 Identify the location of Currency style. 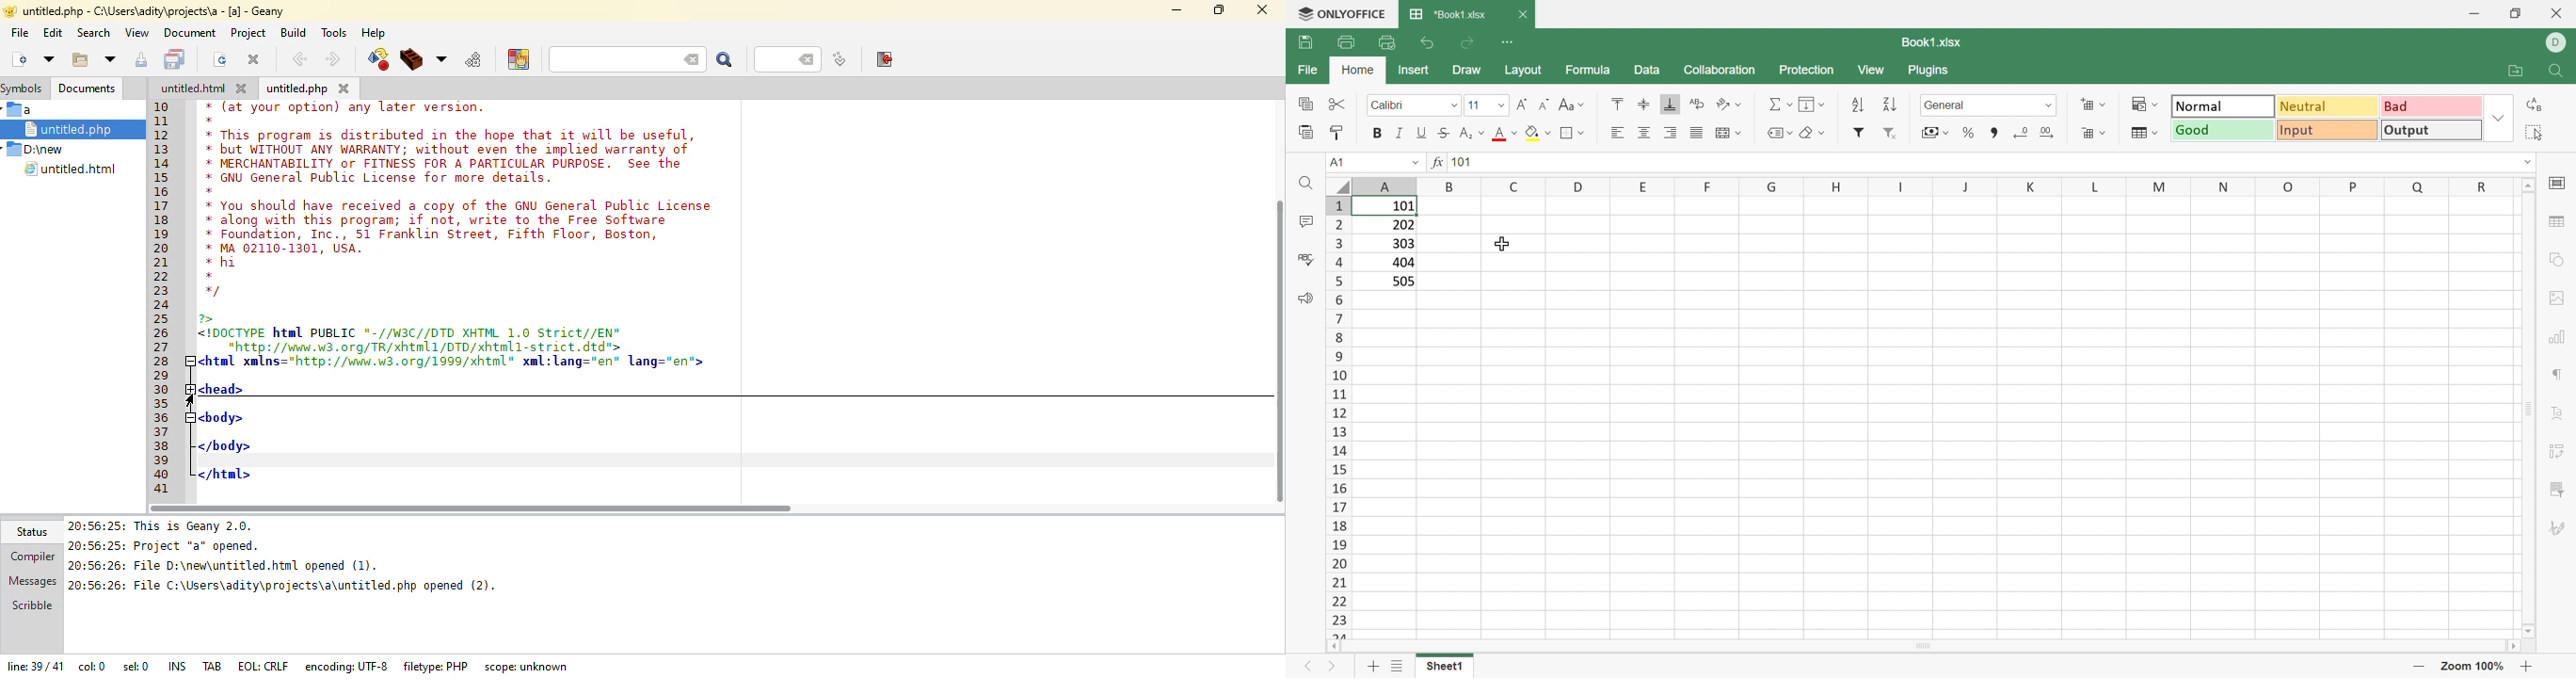
(1932, 131).